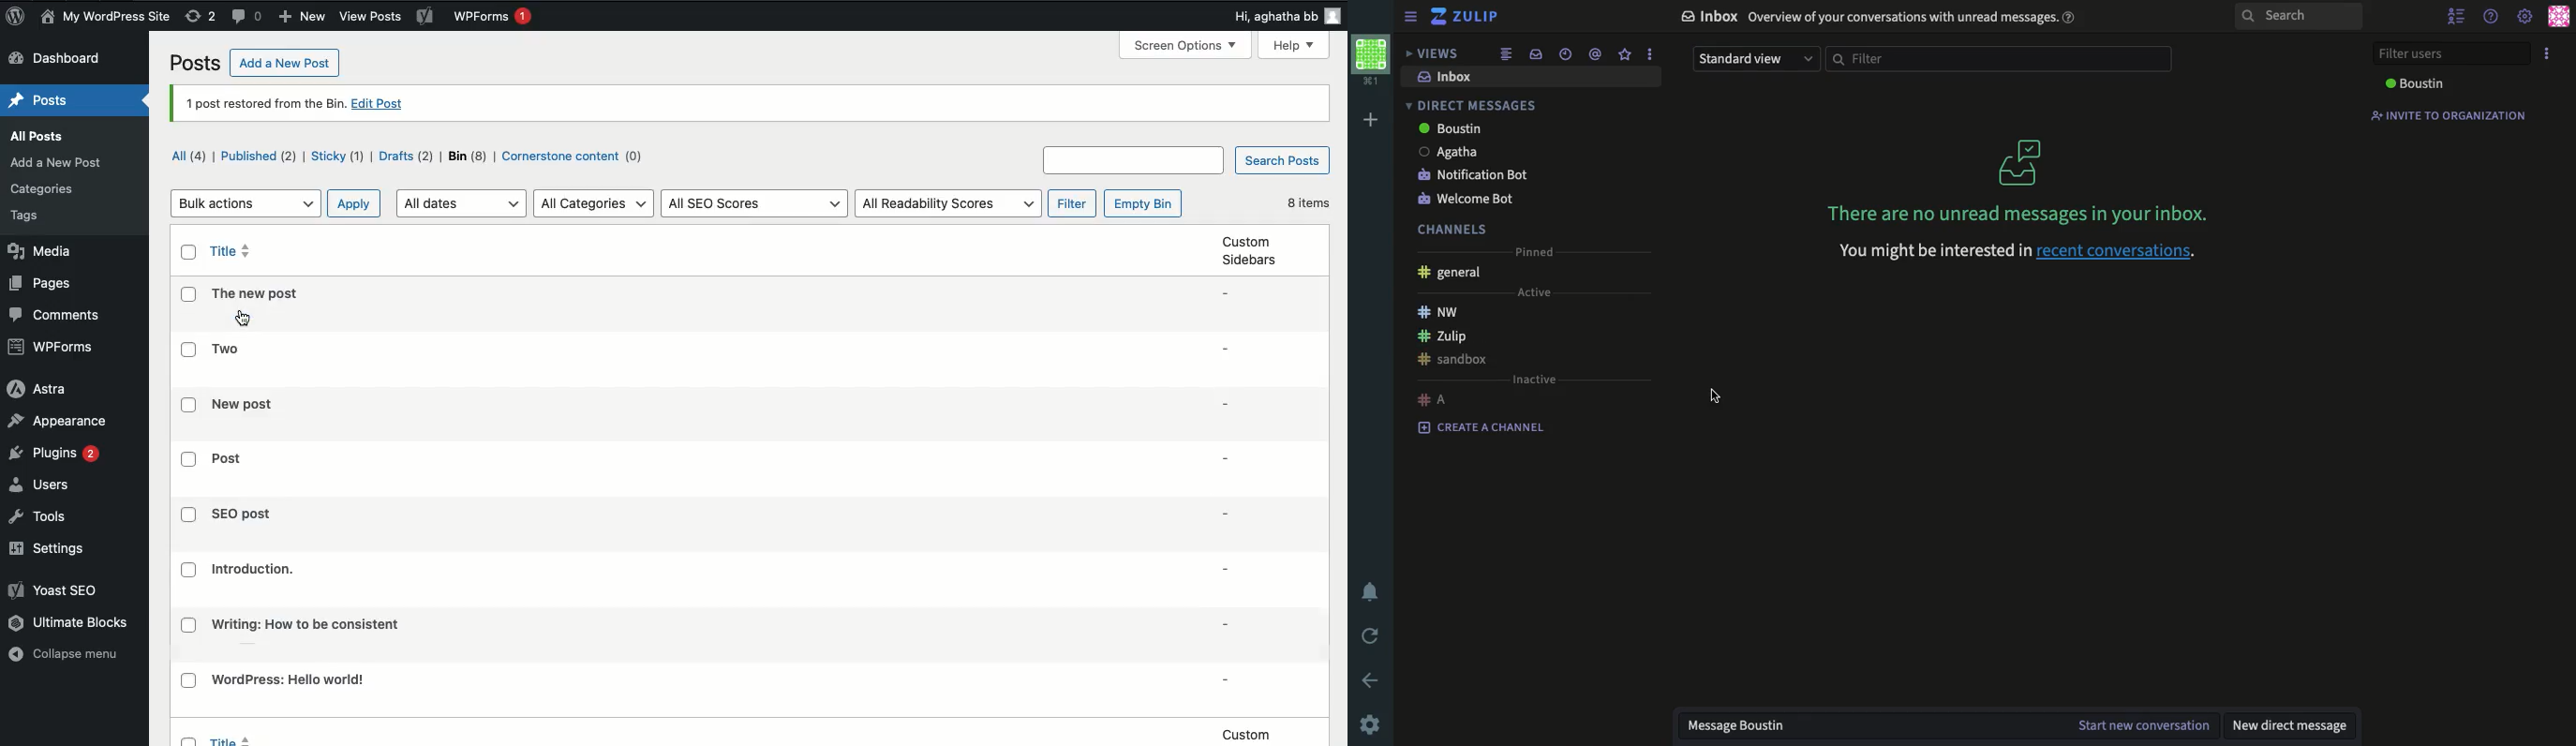 The height and width of the screenshot is (756, 2576). I want to click on Zulip, so click(1464, 16).